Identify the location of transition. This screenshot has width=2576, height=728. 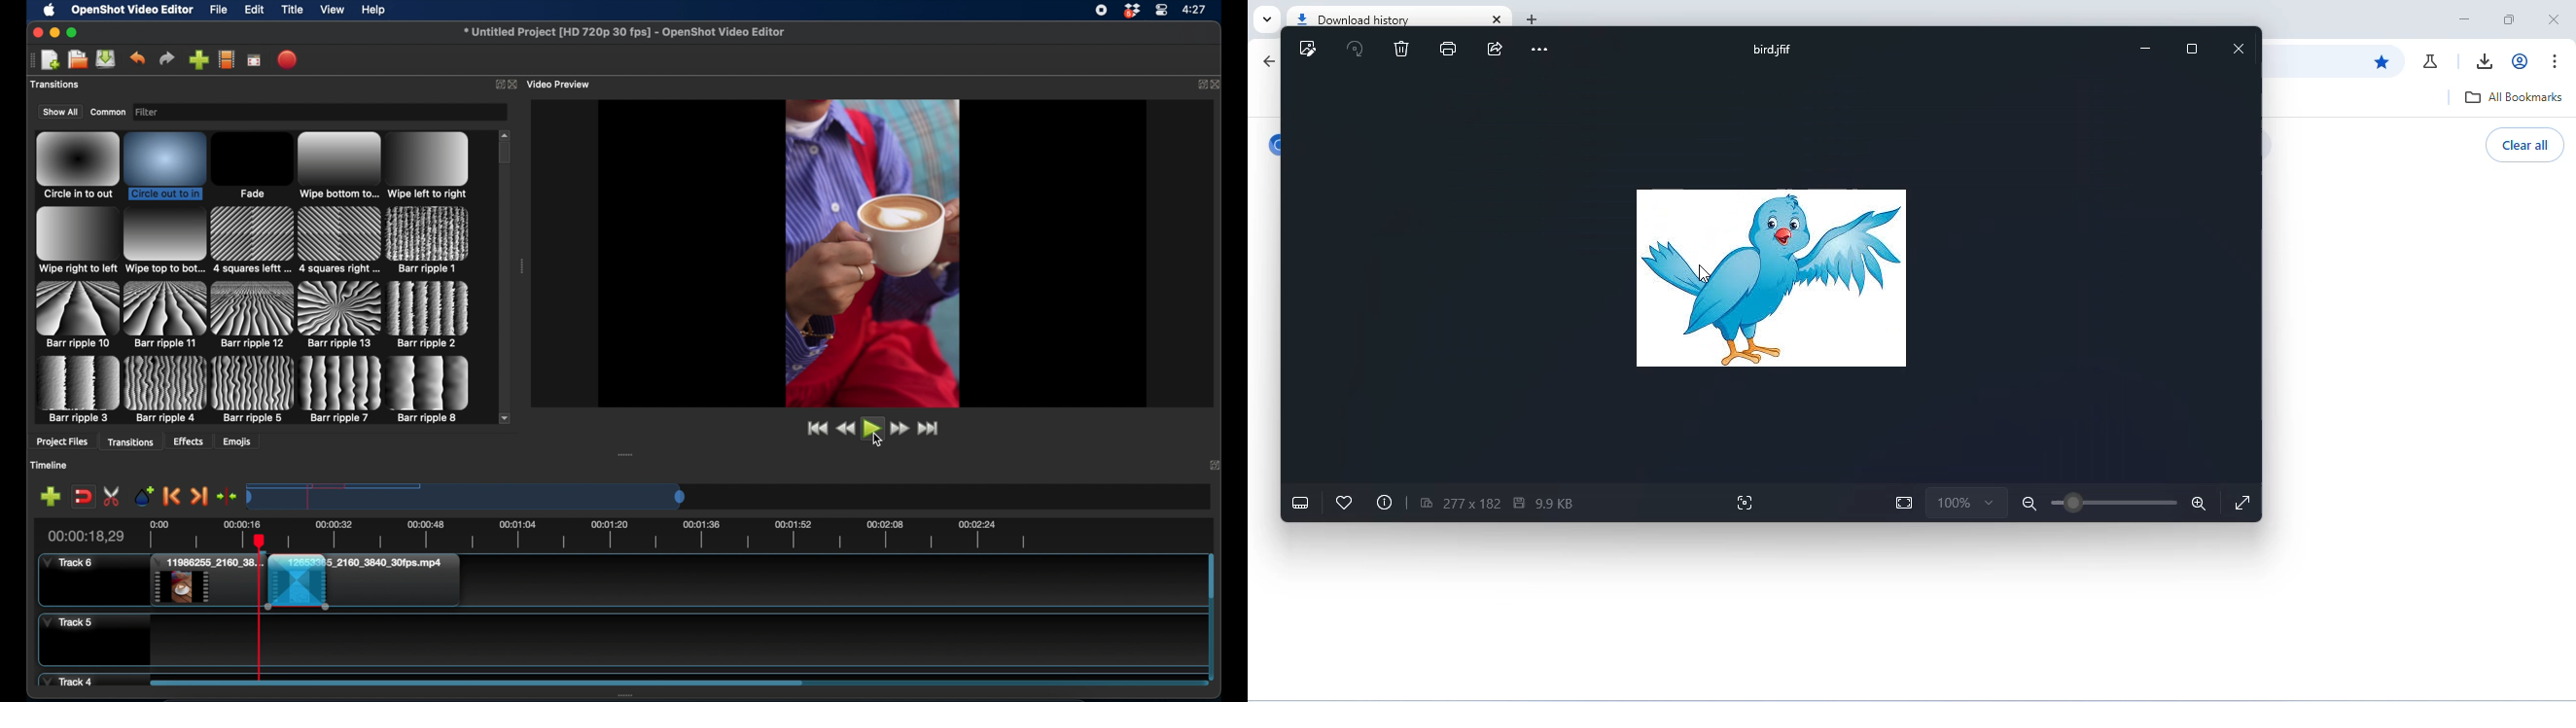
(341, 315).